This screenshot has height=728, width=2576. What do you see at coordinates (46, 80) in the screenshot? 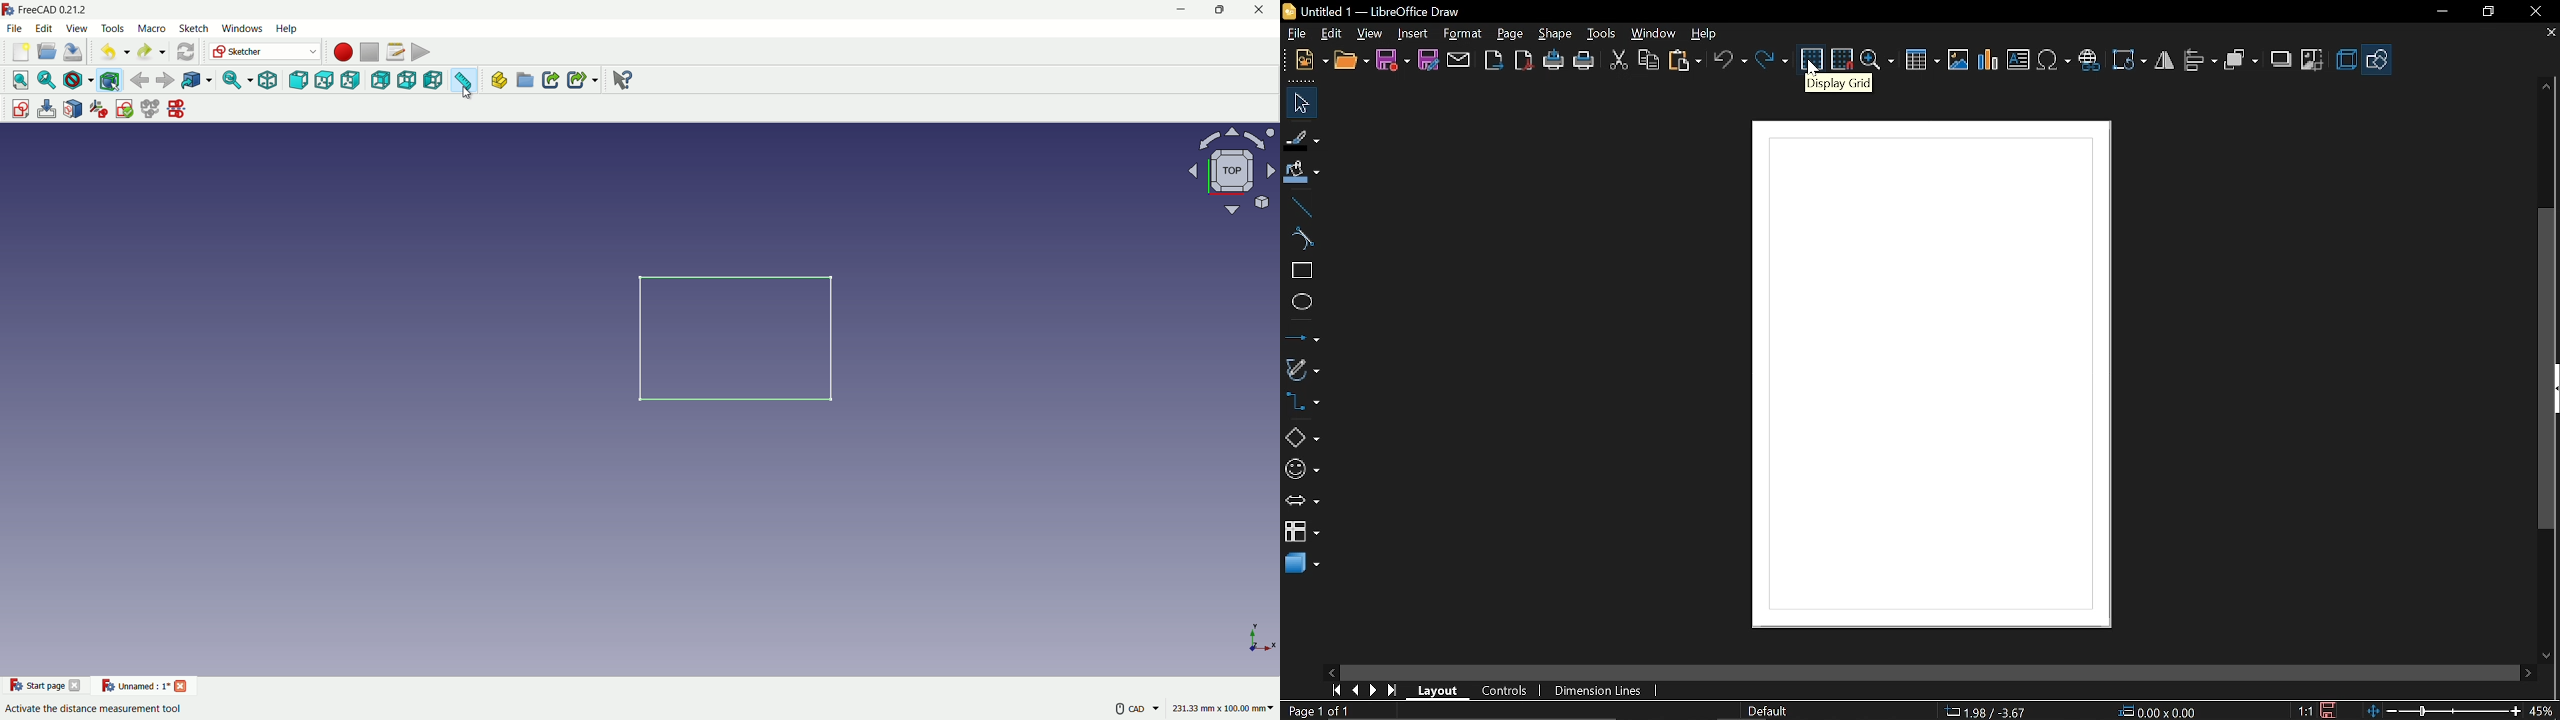
I see `fit selection` at bounding box center [46, 80].